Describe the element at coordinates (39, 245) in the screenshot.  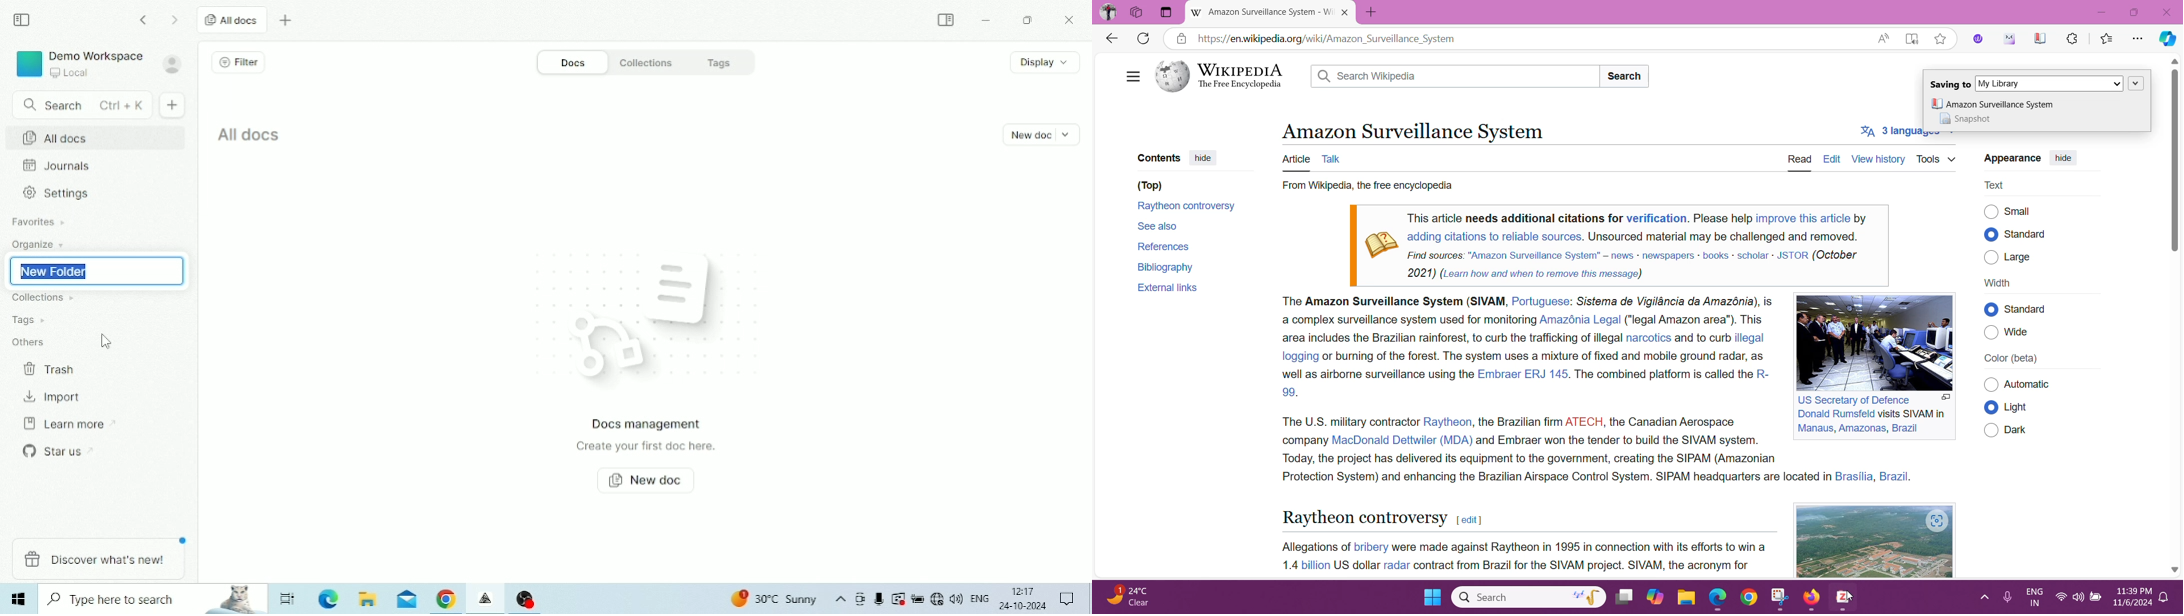
I see `Organize` at that location.